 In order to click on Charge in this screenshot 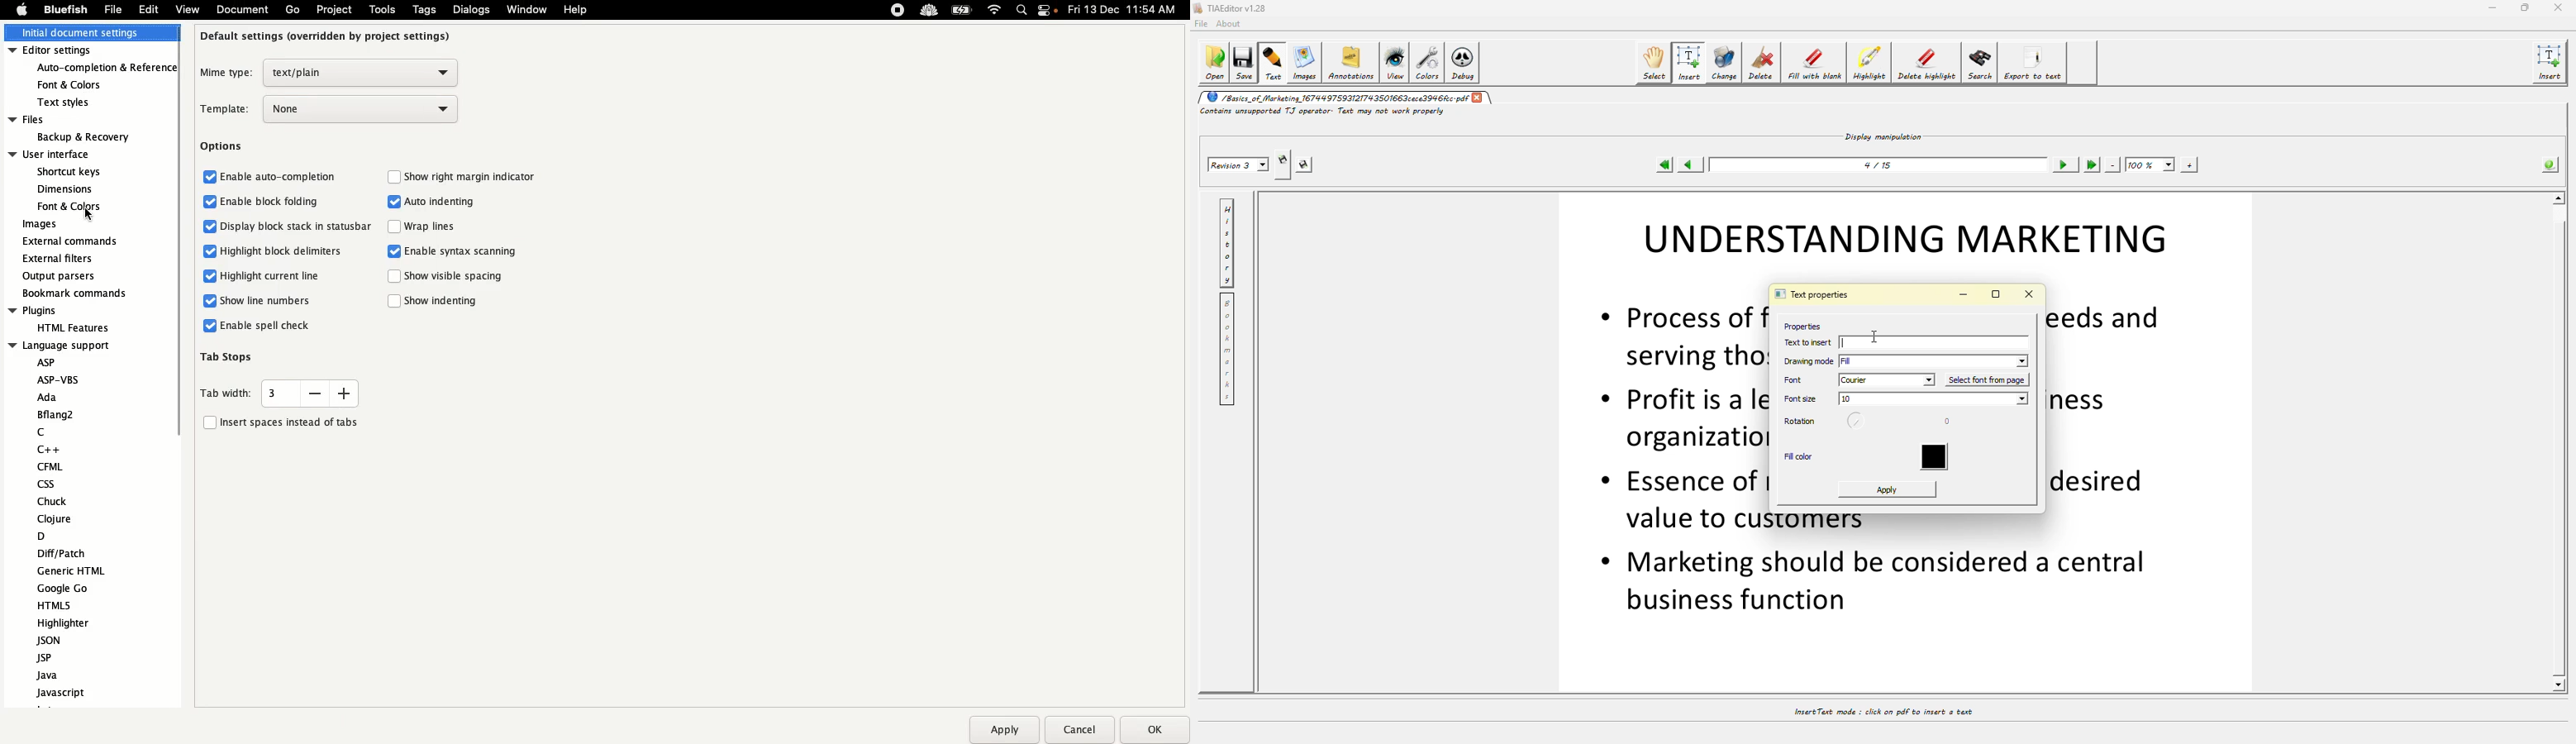, I will do `click(961, 12)`.